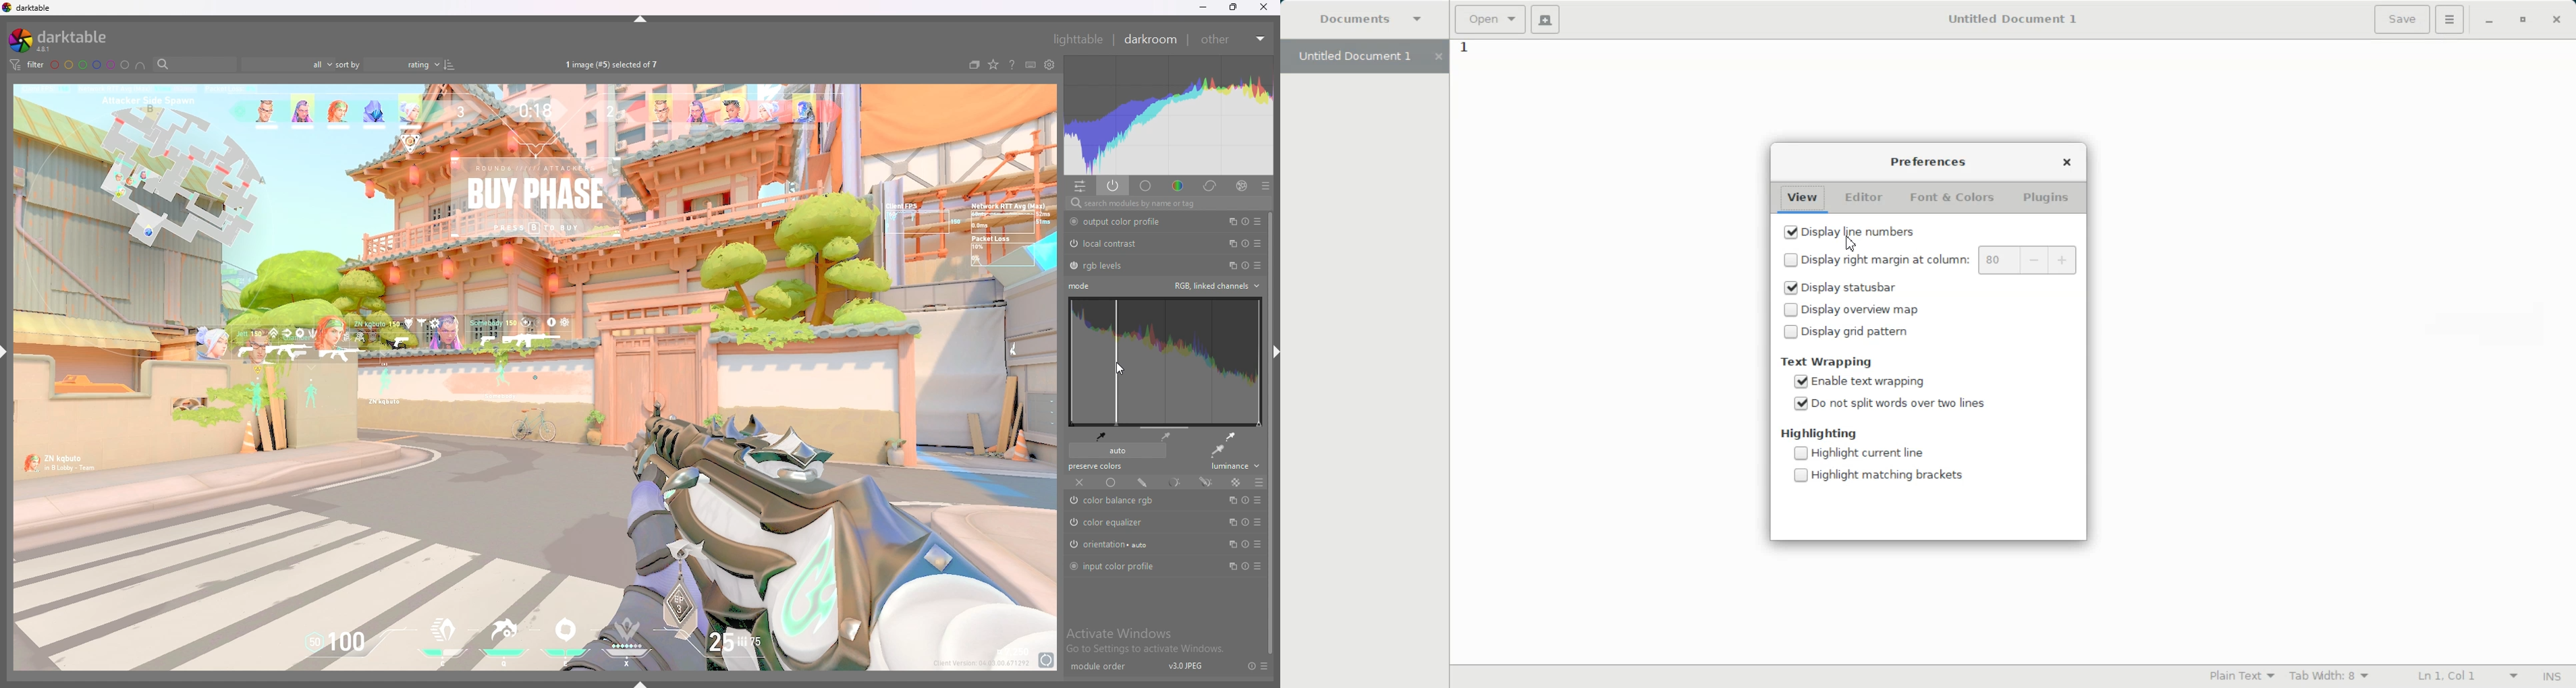 The width and height of the screenshot is (2576, 700). What do you see at coordinates (1120, 566) in the screenshot?
I see `input color profile` at bounding box center [1120, 566].